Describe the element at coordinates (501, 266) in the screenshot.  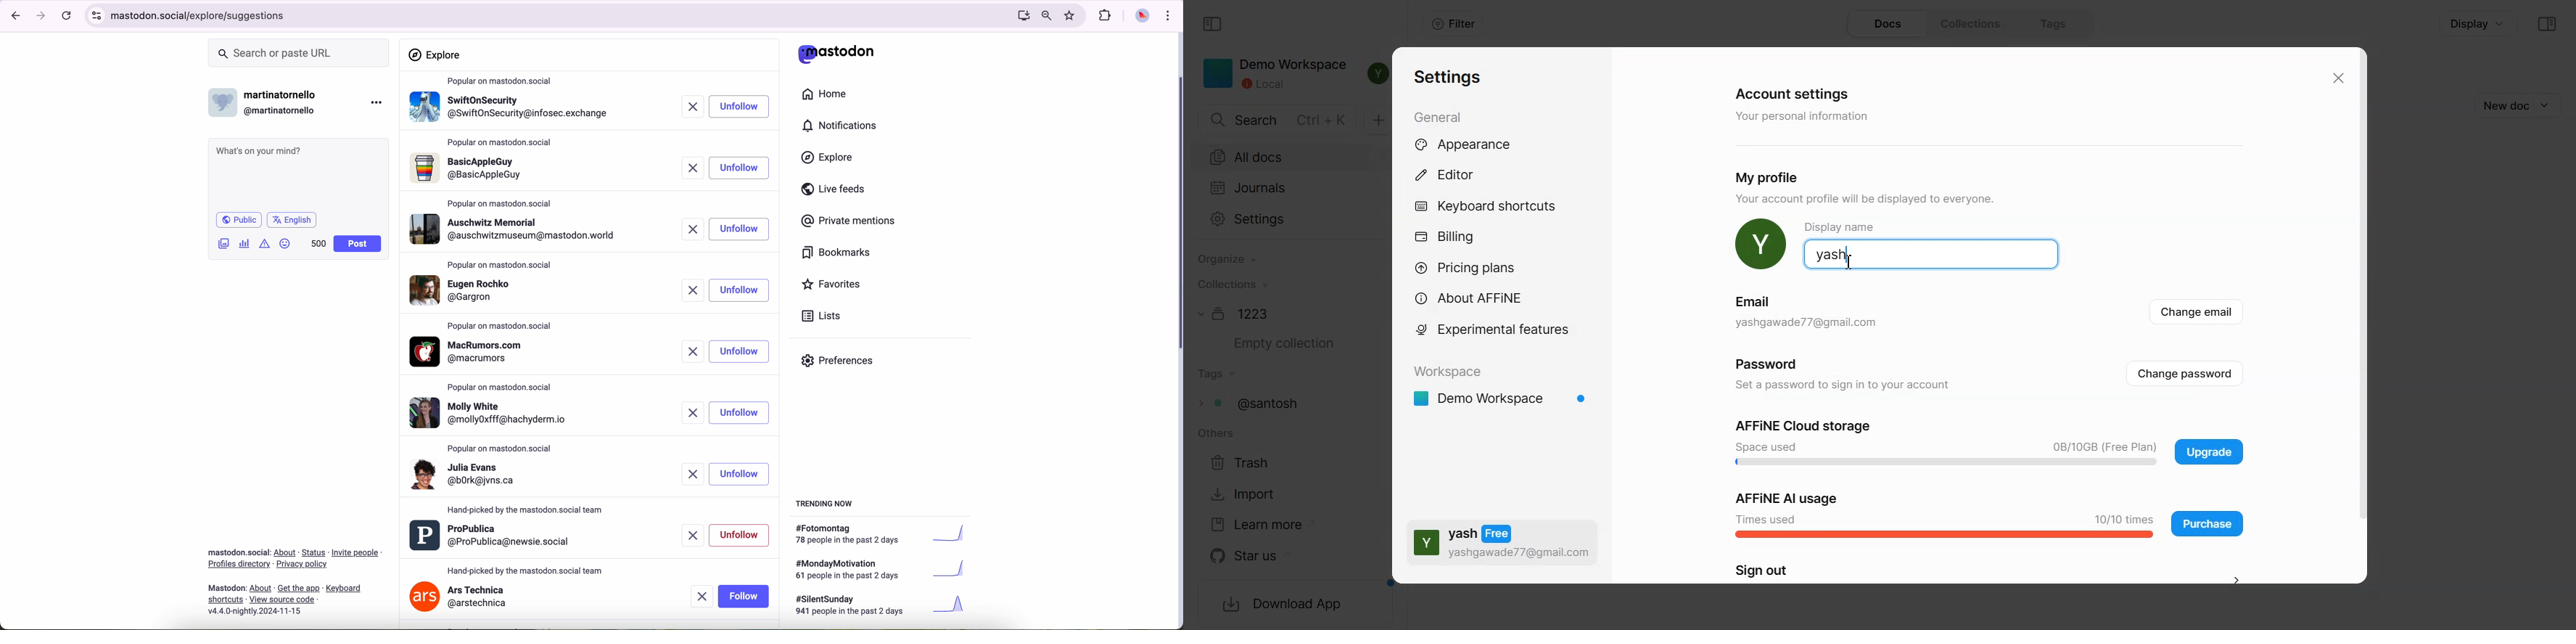
I see `popular` at that location.